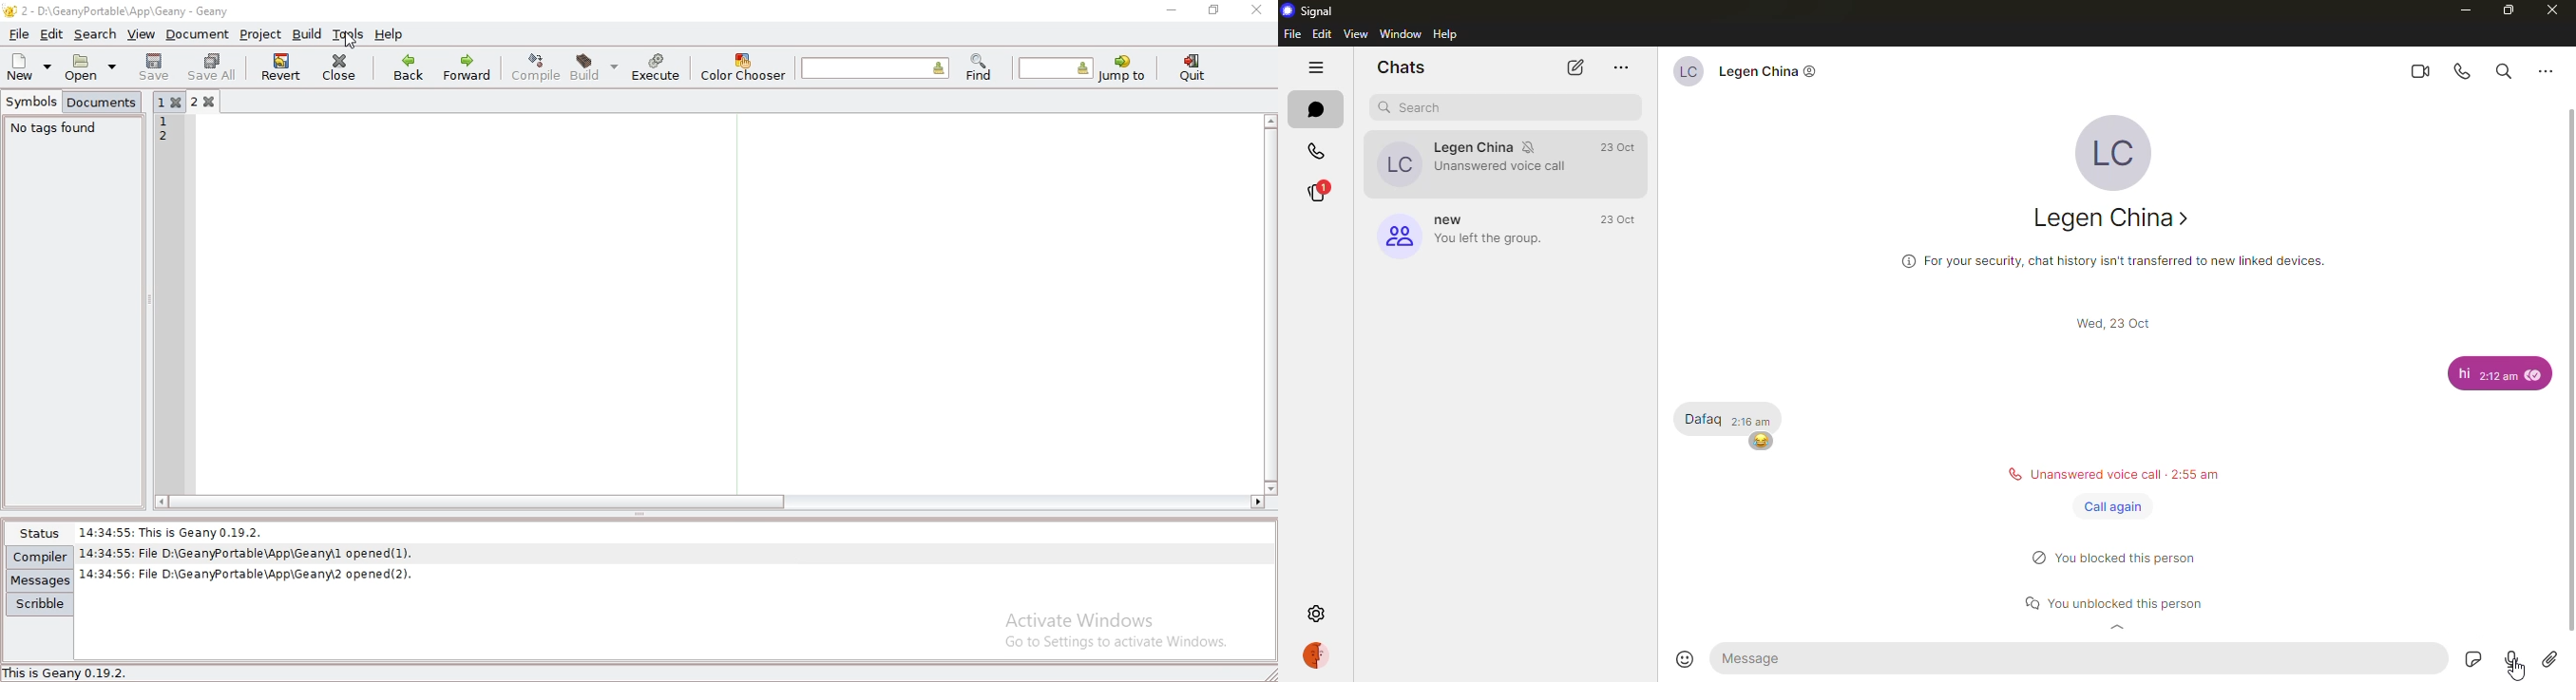  I want to click on close, so click(2551, 10).